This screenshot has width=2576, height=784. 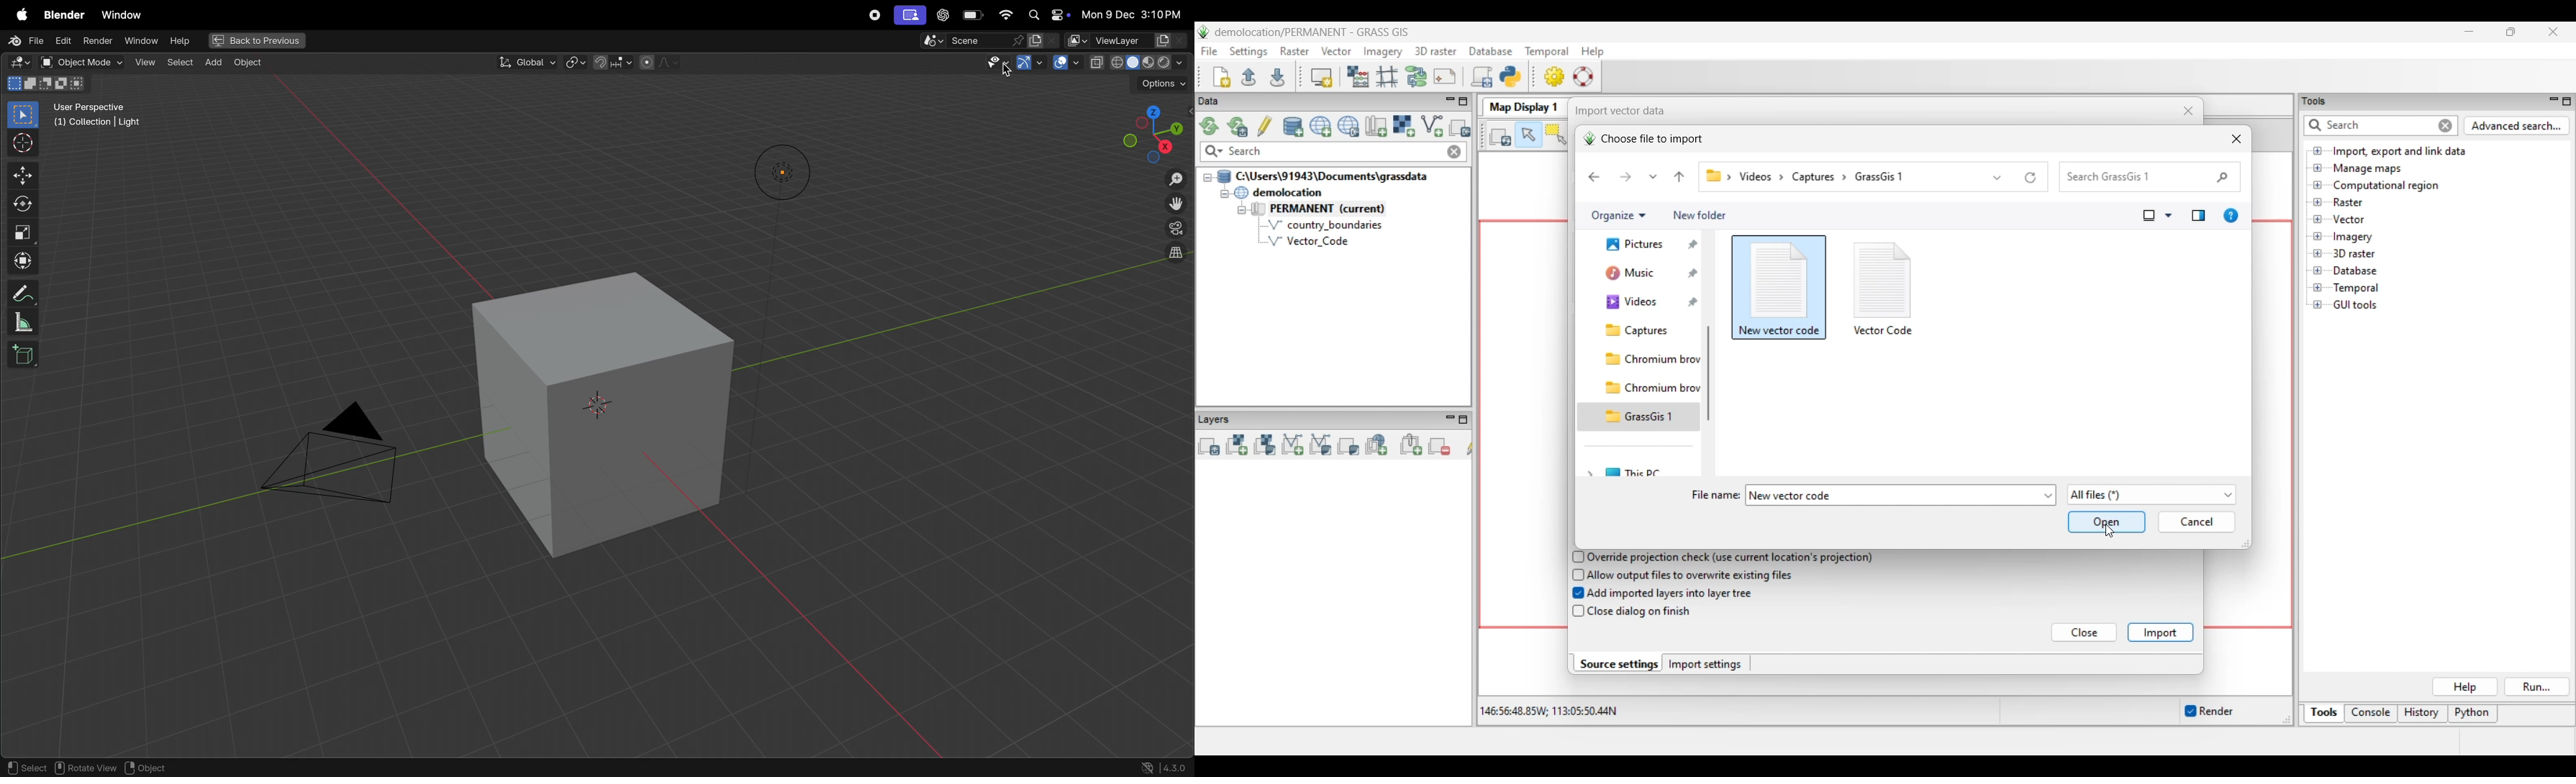 What do you see at coordinates (1067, 63) in the screenshot?
I see `overlays` at bounding box center [1067, 63].